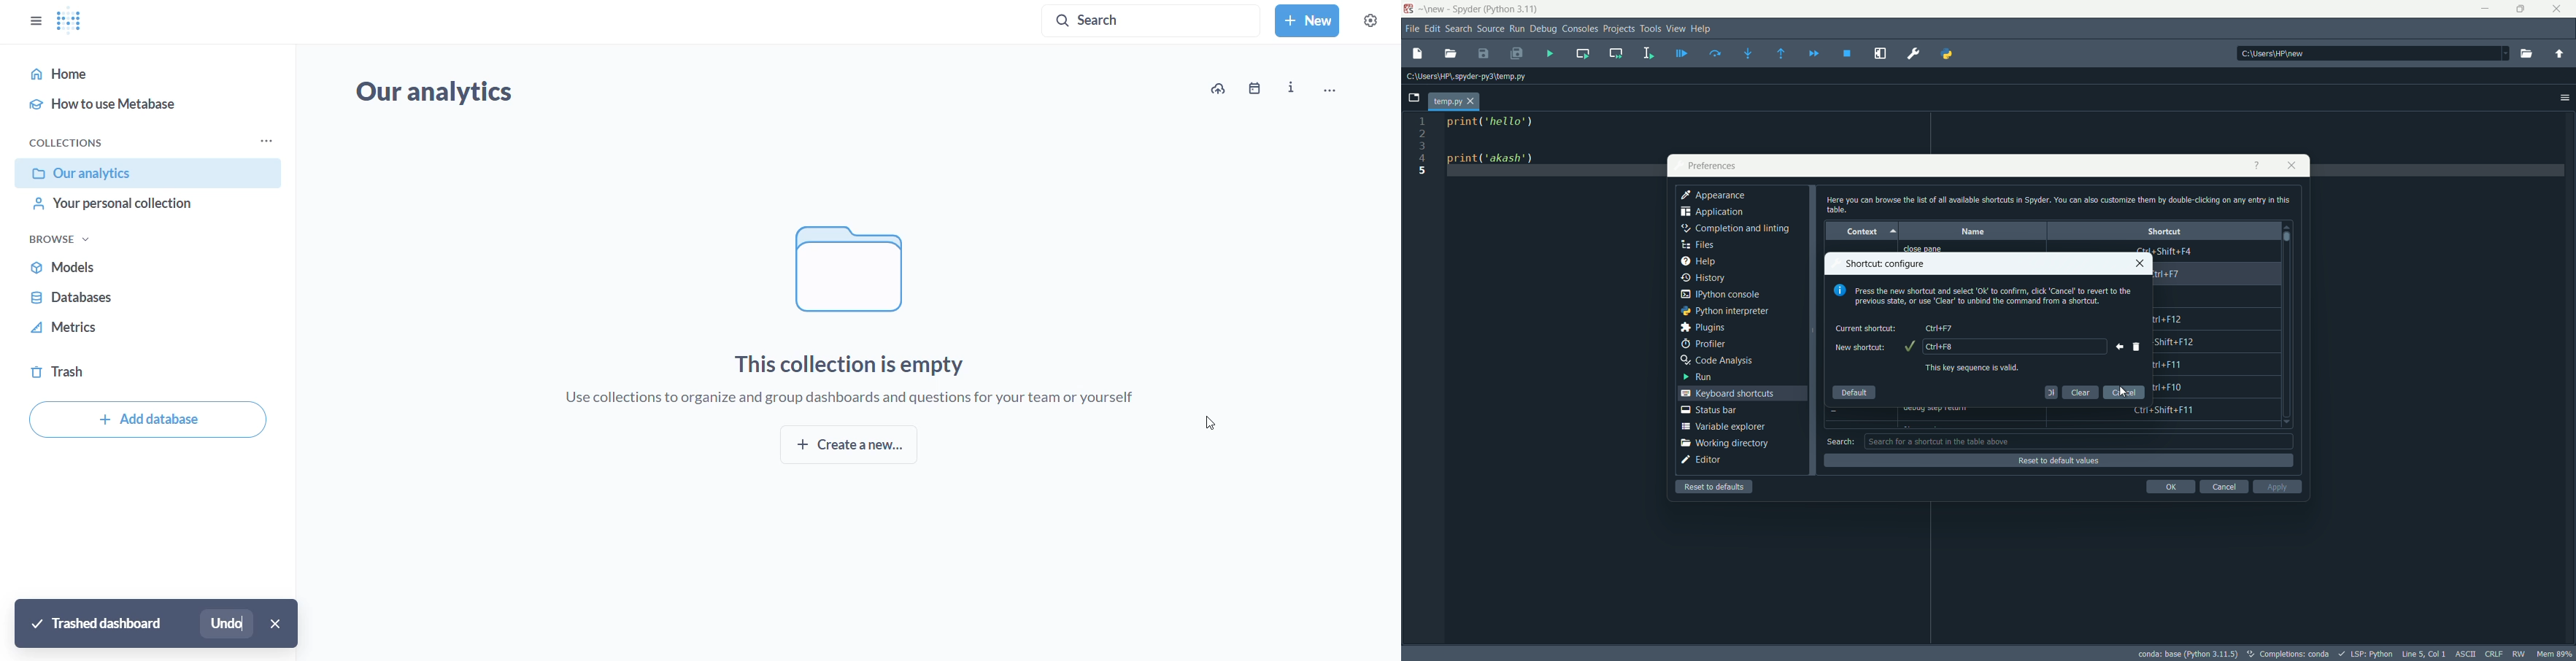 This screenshot has width=2576, height=672. I want to click on collection options, so click(264, 141).